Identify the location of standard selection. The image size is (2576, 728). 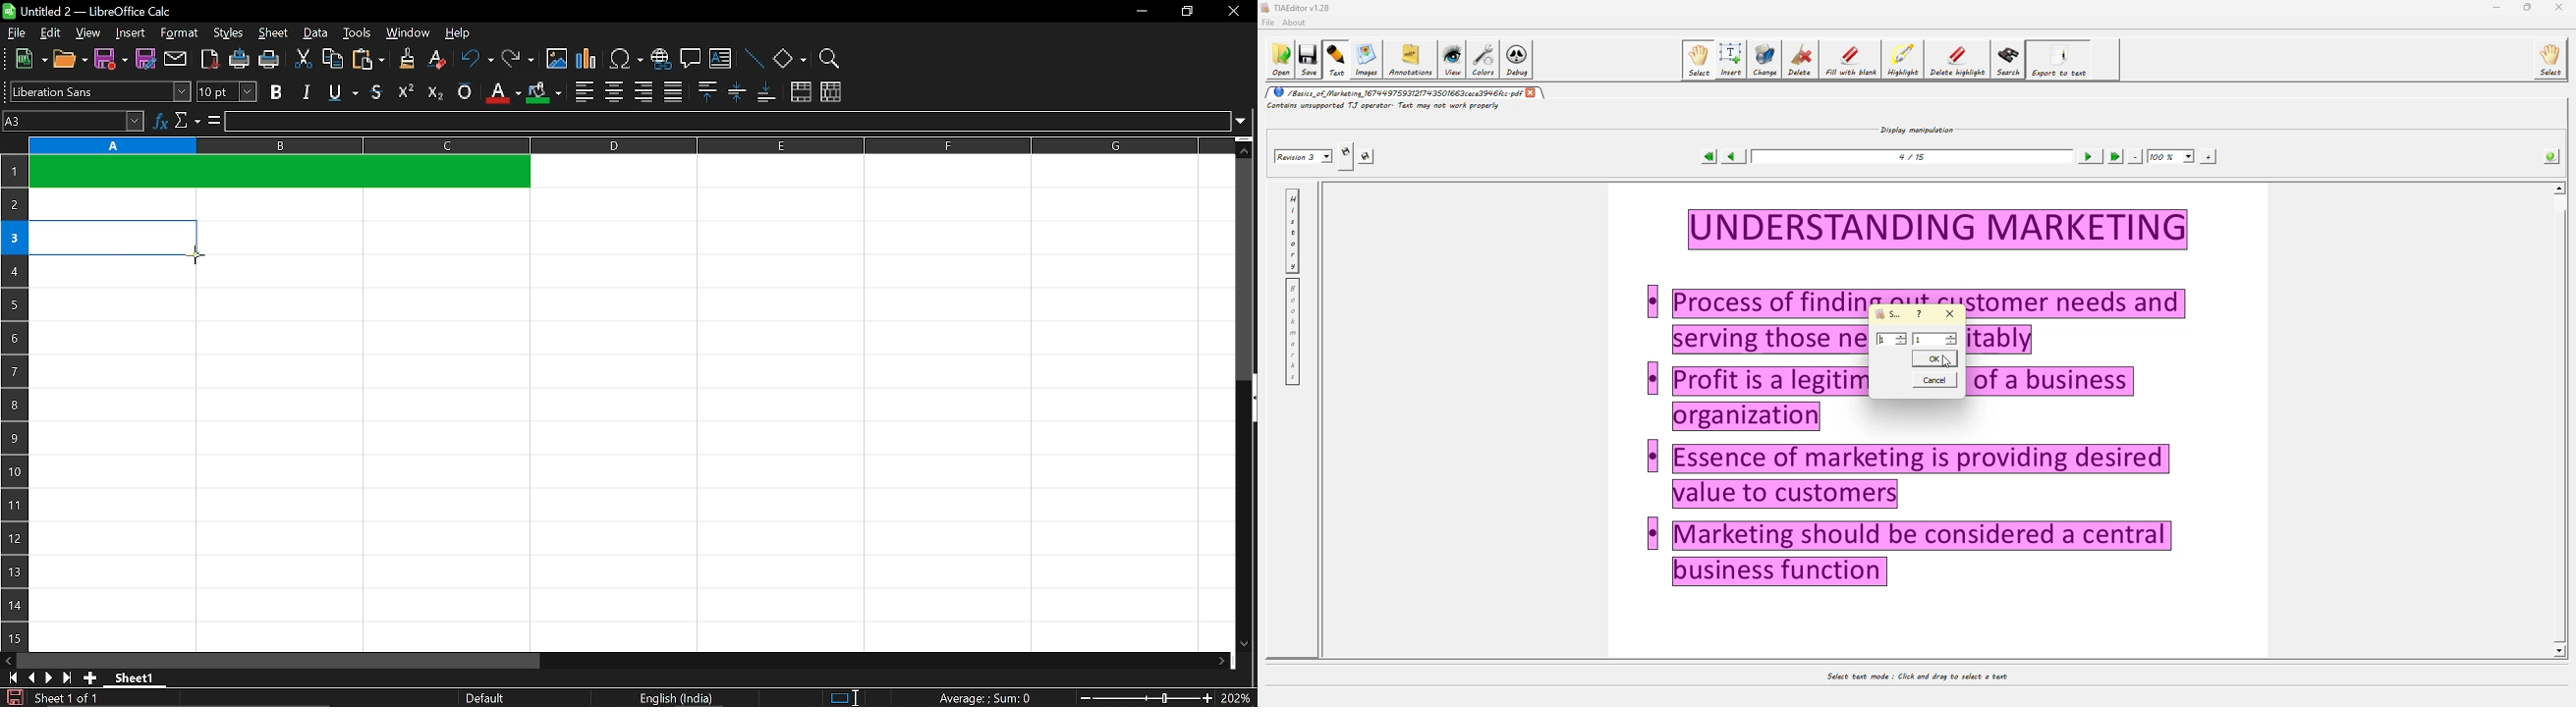
(845, 698).